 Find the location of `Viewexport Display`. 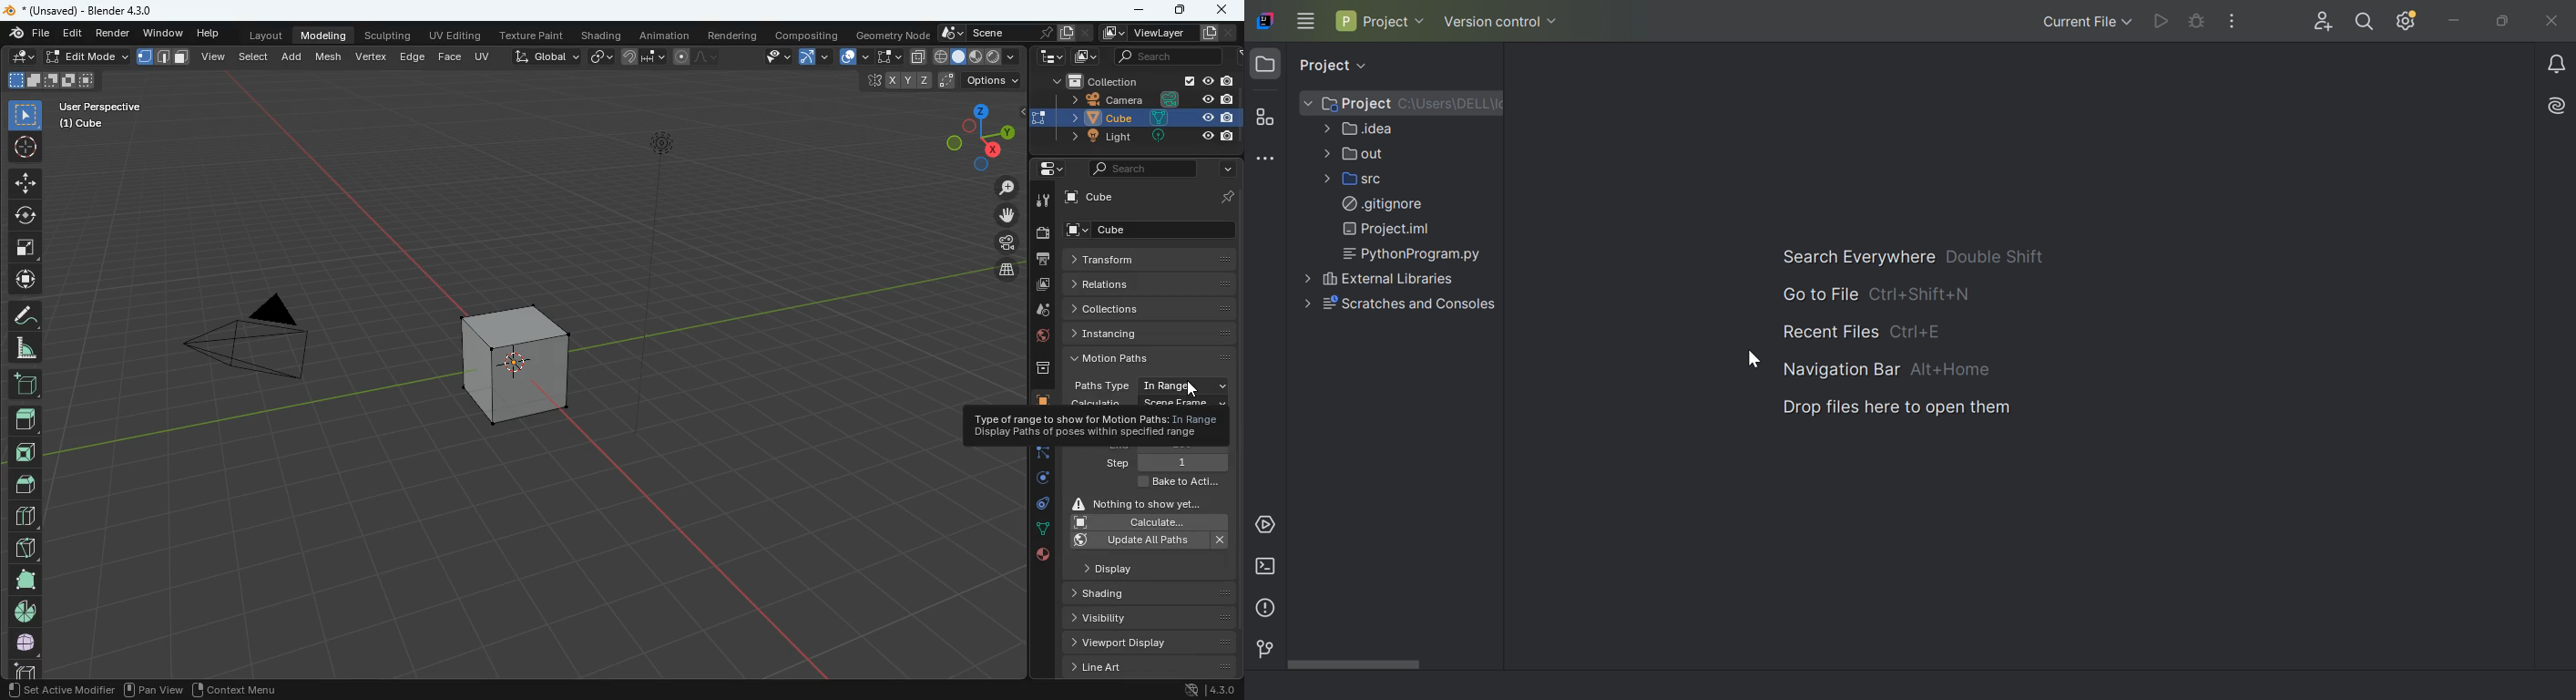

Viewexport Display is located at coordinates (1142, 642).